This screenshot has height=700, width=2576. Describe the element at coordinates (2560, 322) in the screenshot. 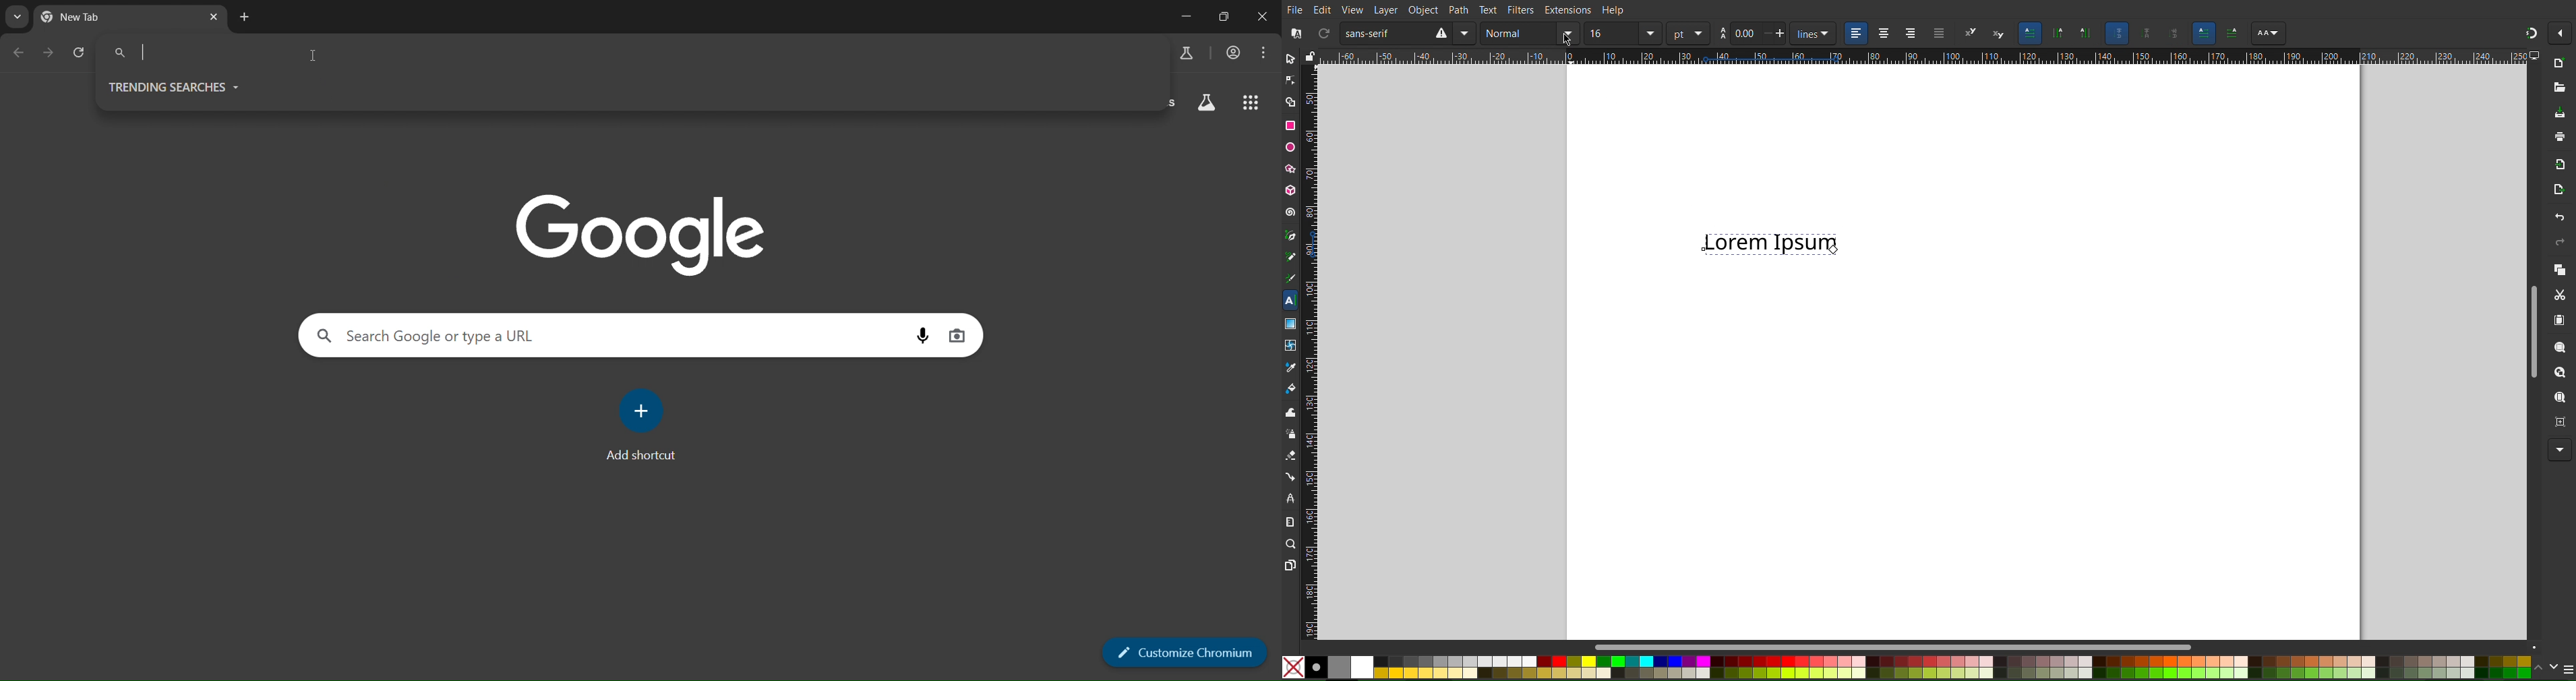

I see `Paste` at that location.